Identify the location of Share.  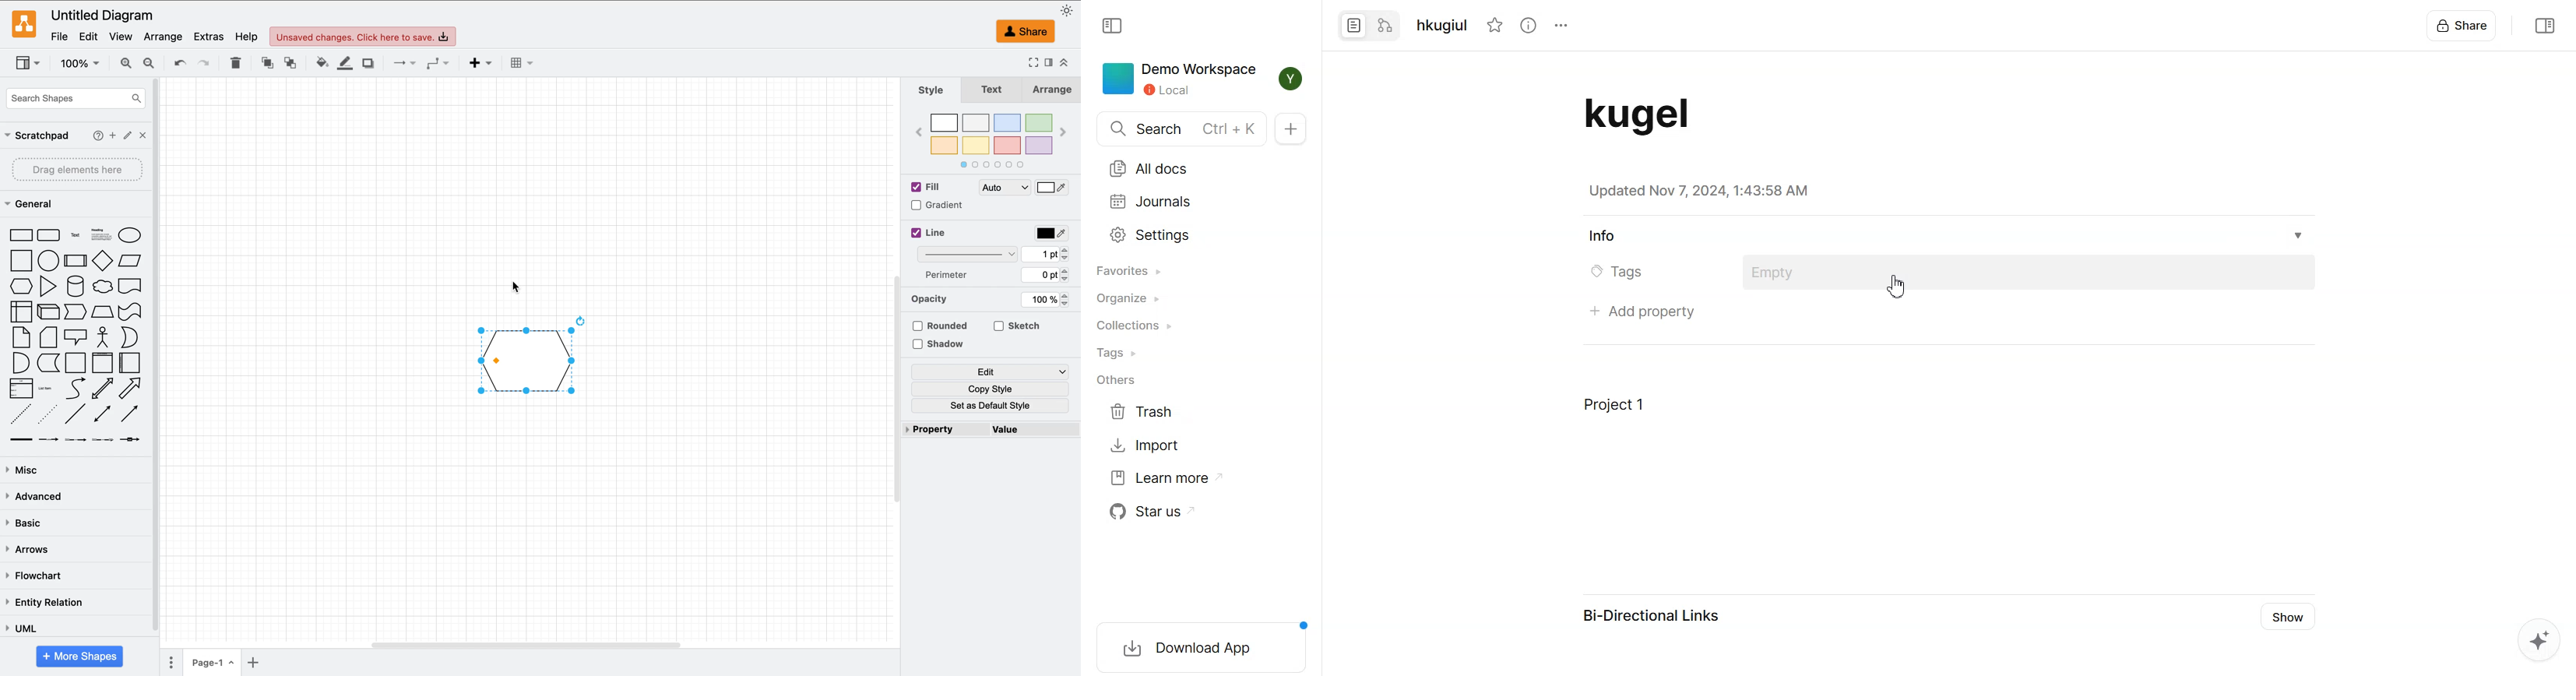
(2463, 26).